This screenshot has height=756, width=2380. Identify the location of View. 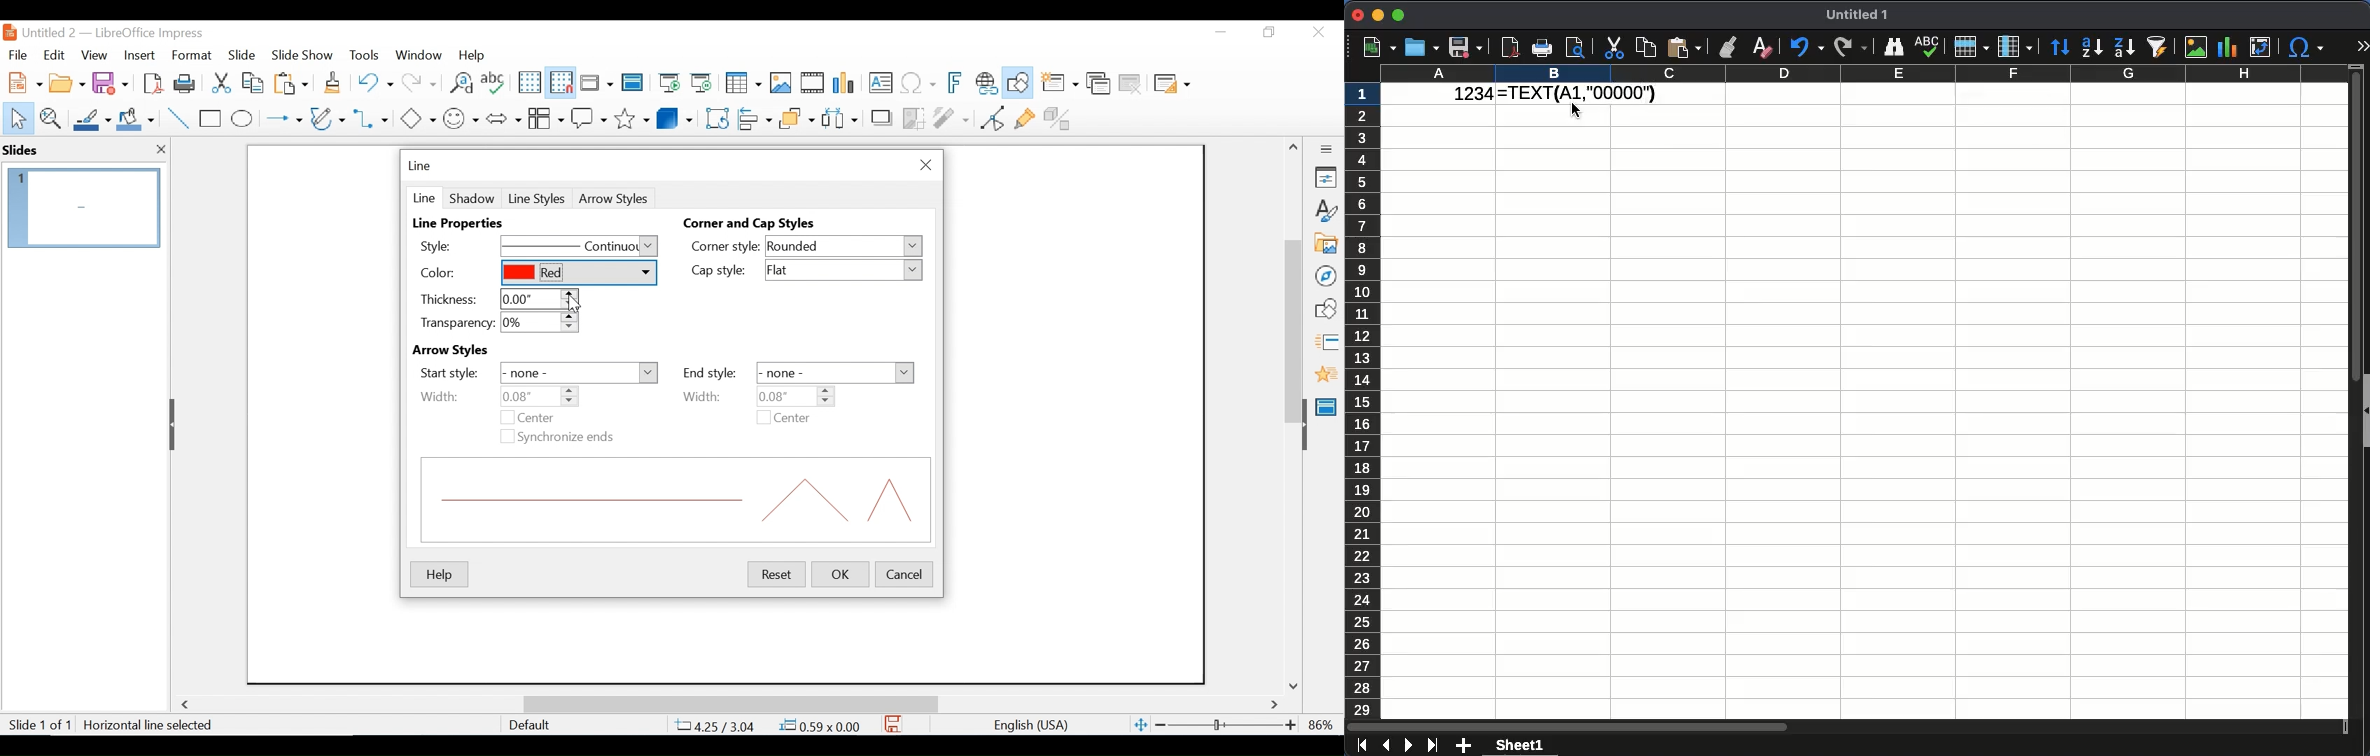
(94, 55).